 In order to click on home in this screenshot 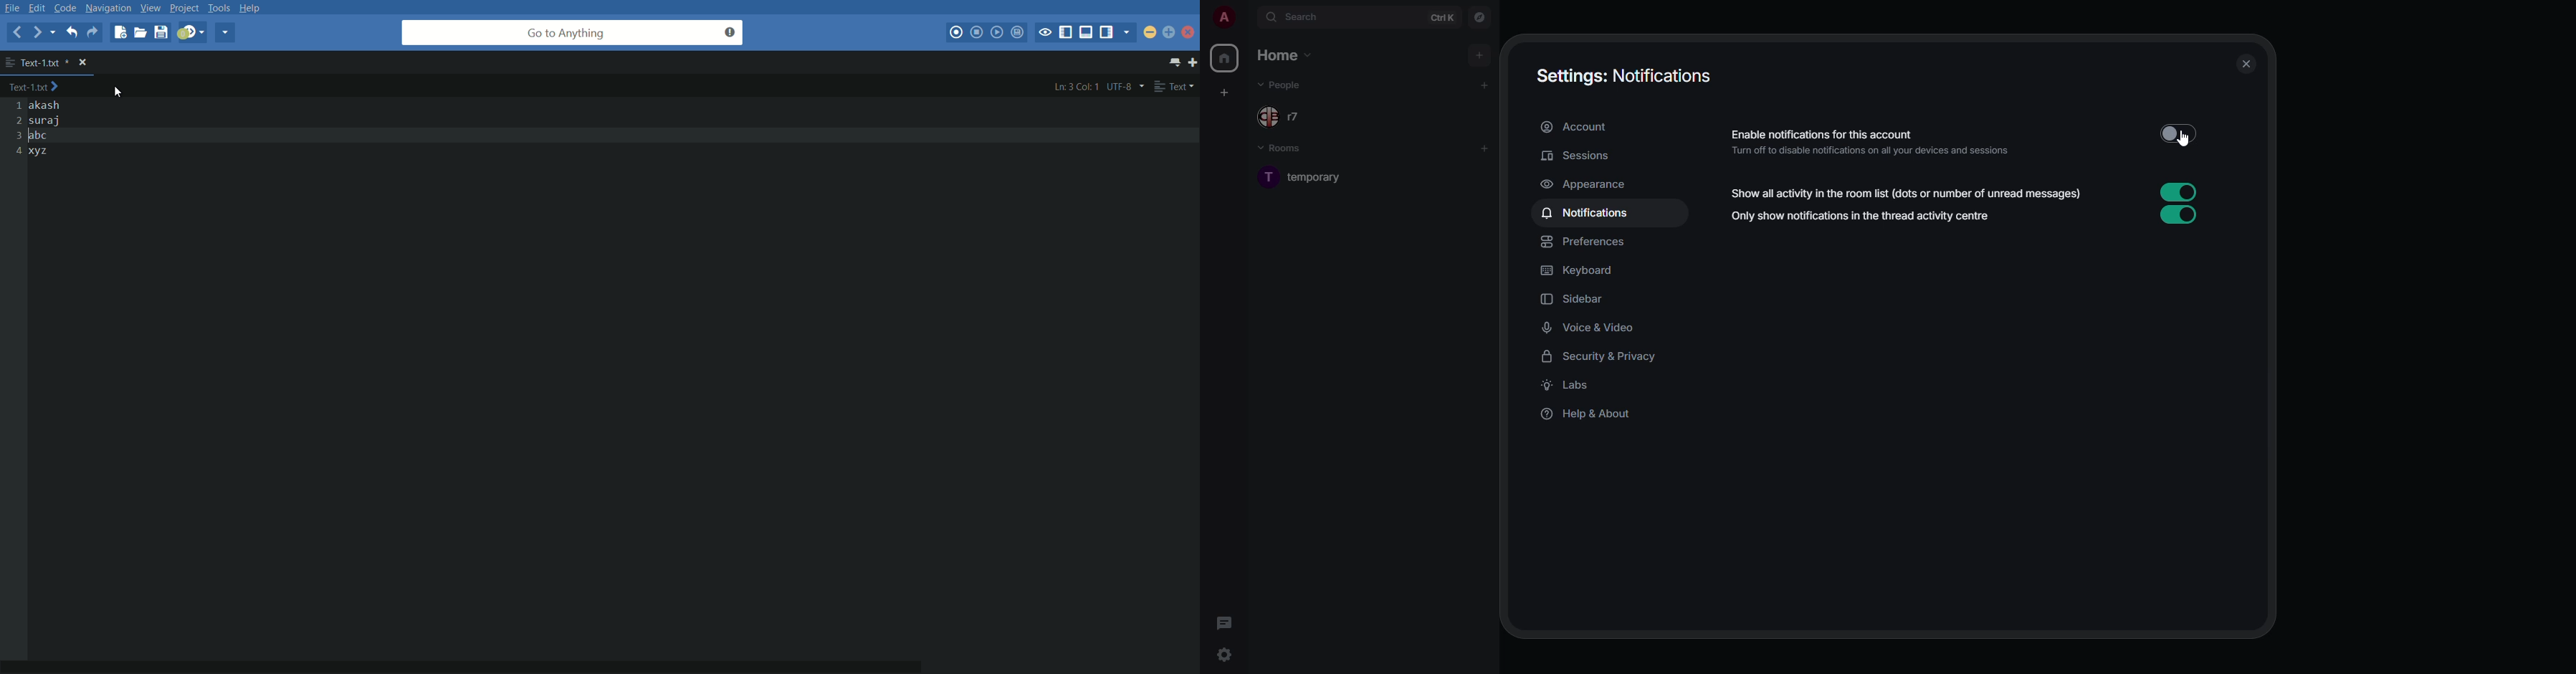, I will do `click(1227, 59)`.